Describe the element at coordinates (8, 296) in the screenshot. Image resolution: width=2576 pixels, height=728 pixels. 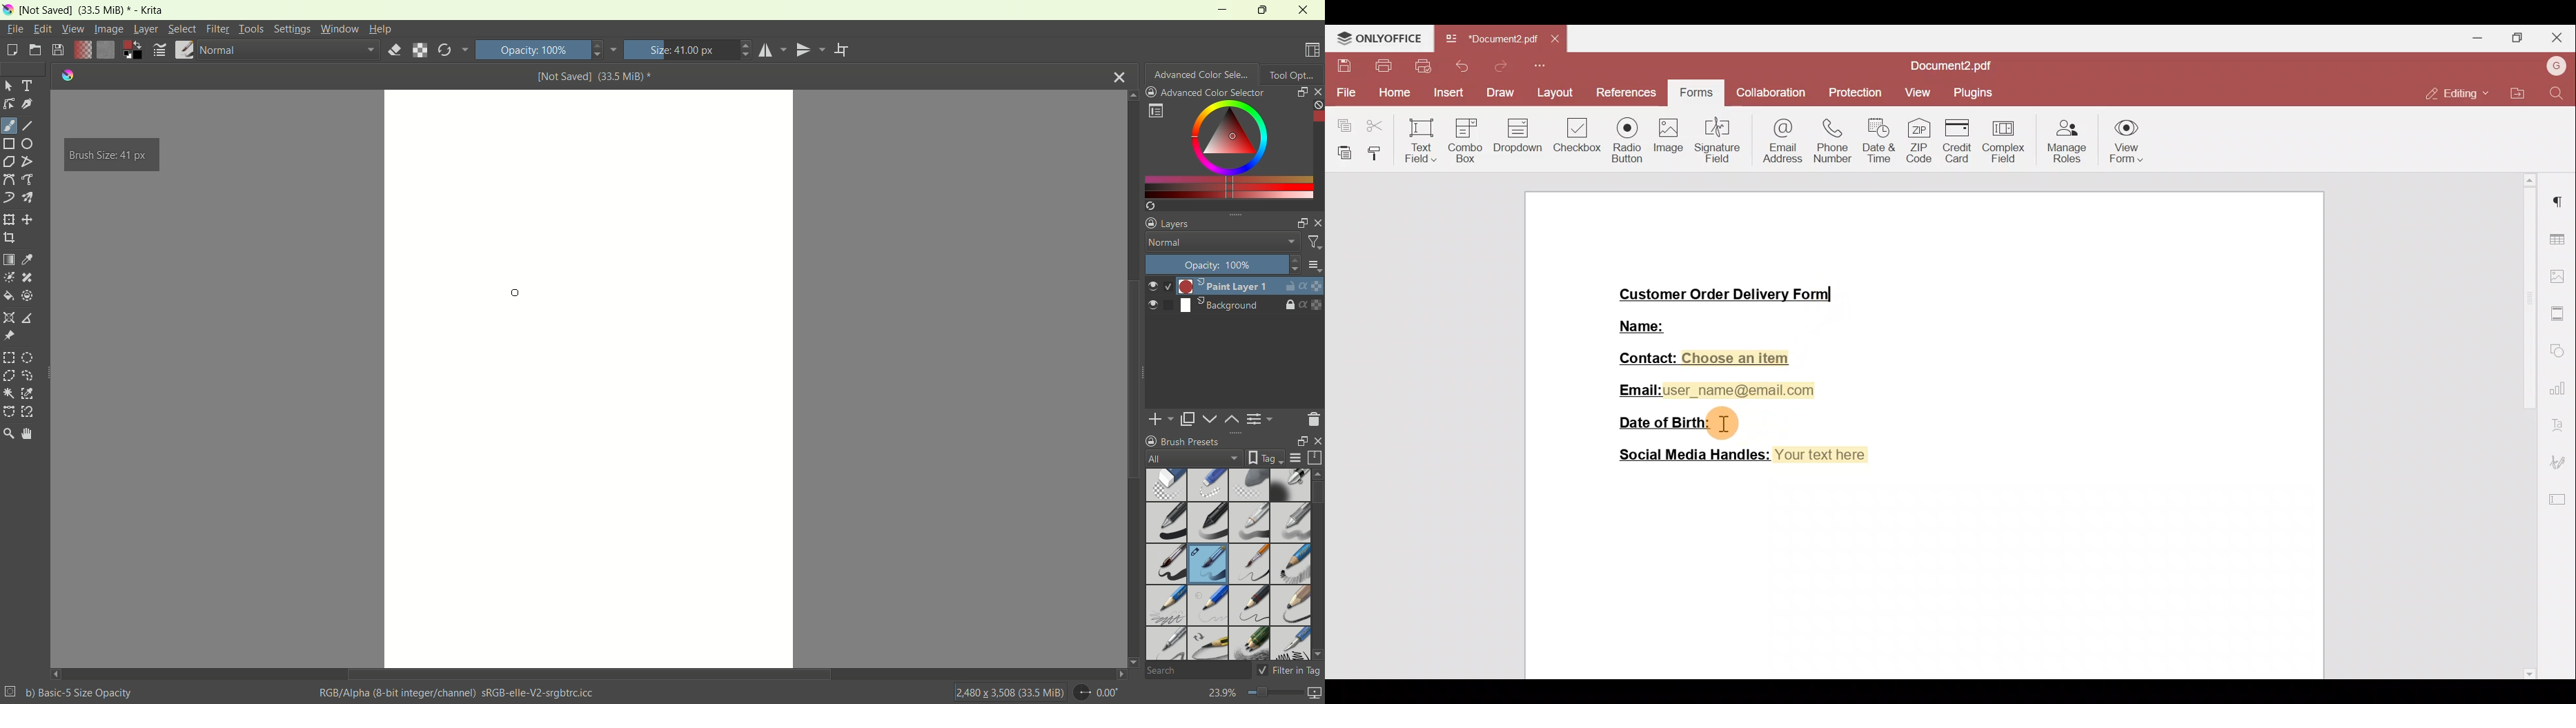
I see `fill a contiguous area` at that location.